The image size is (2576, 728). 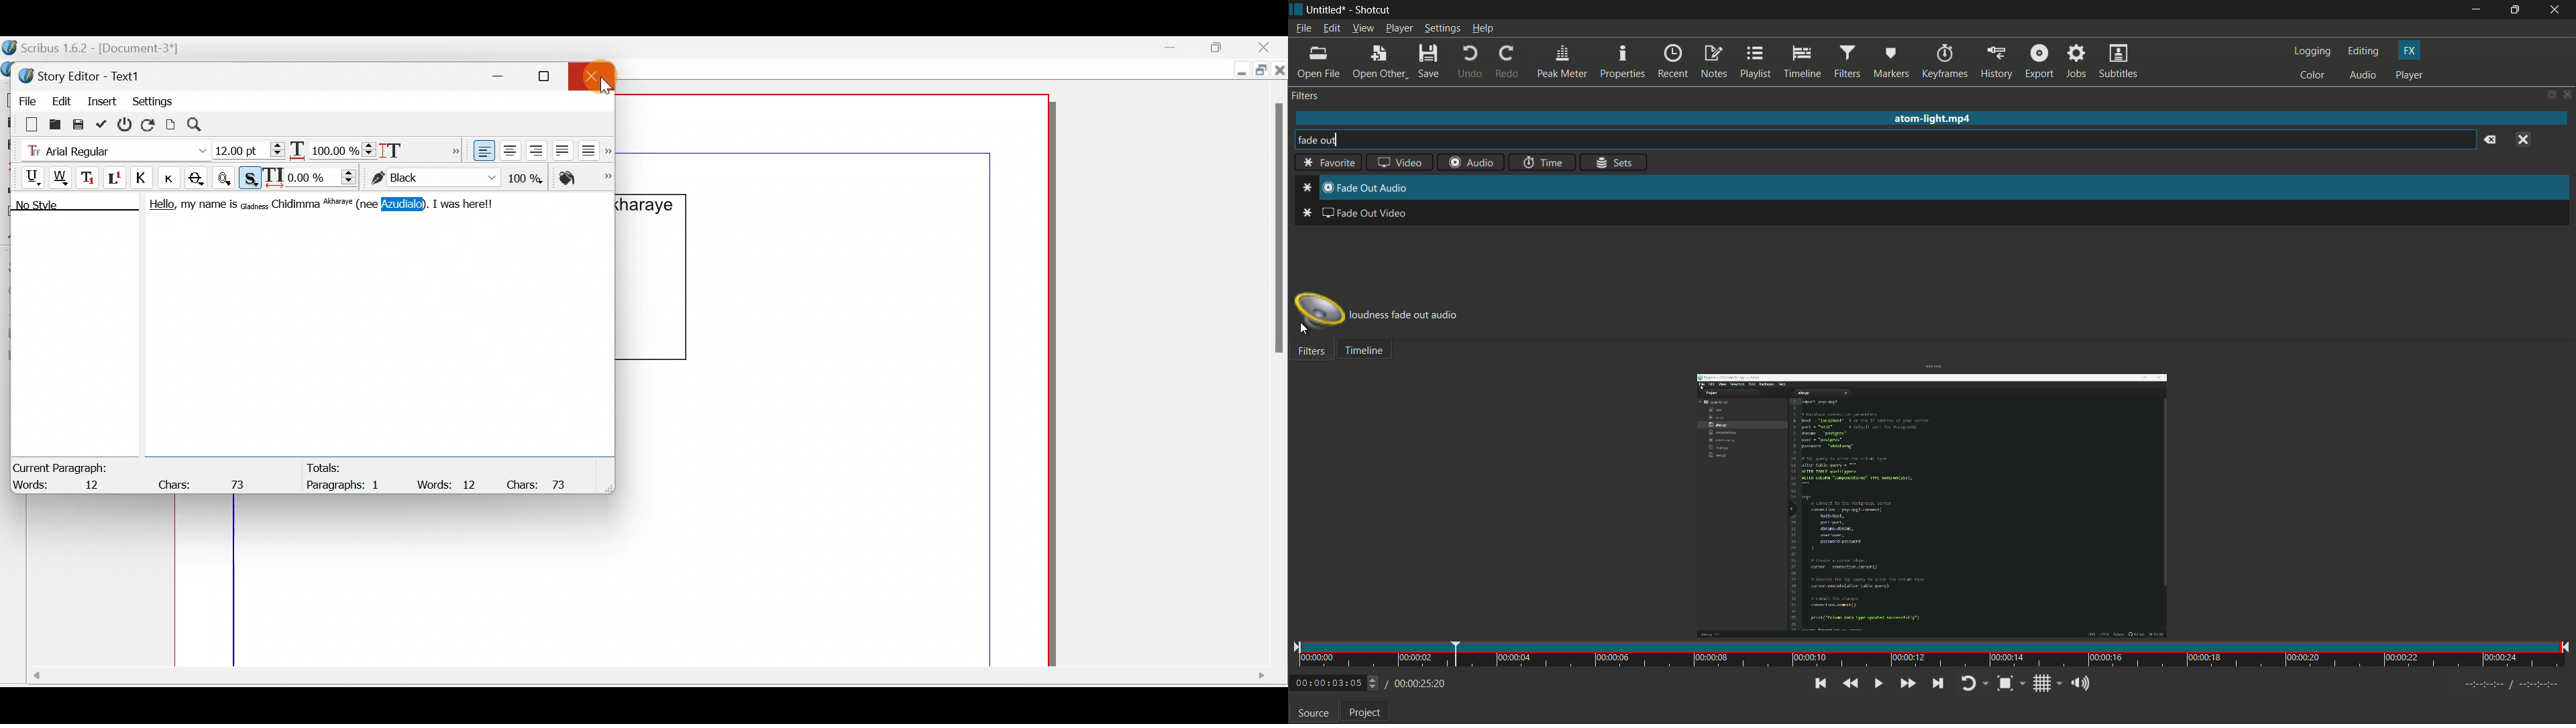 I want to click on up and down, so click(x=1375, y=683).